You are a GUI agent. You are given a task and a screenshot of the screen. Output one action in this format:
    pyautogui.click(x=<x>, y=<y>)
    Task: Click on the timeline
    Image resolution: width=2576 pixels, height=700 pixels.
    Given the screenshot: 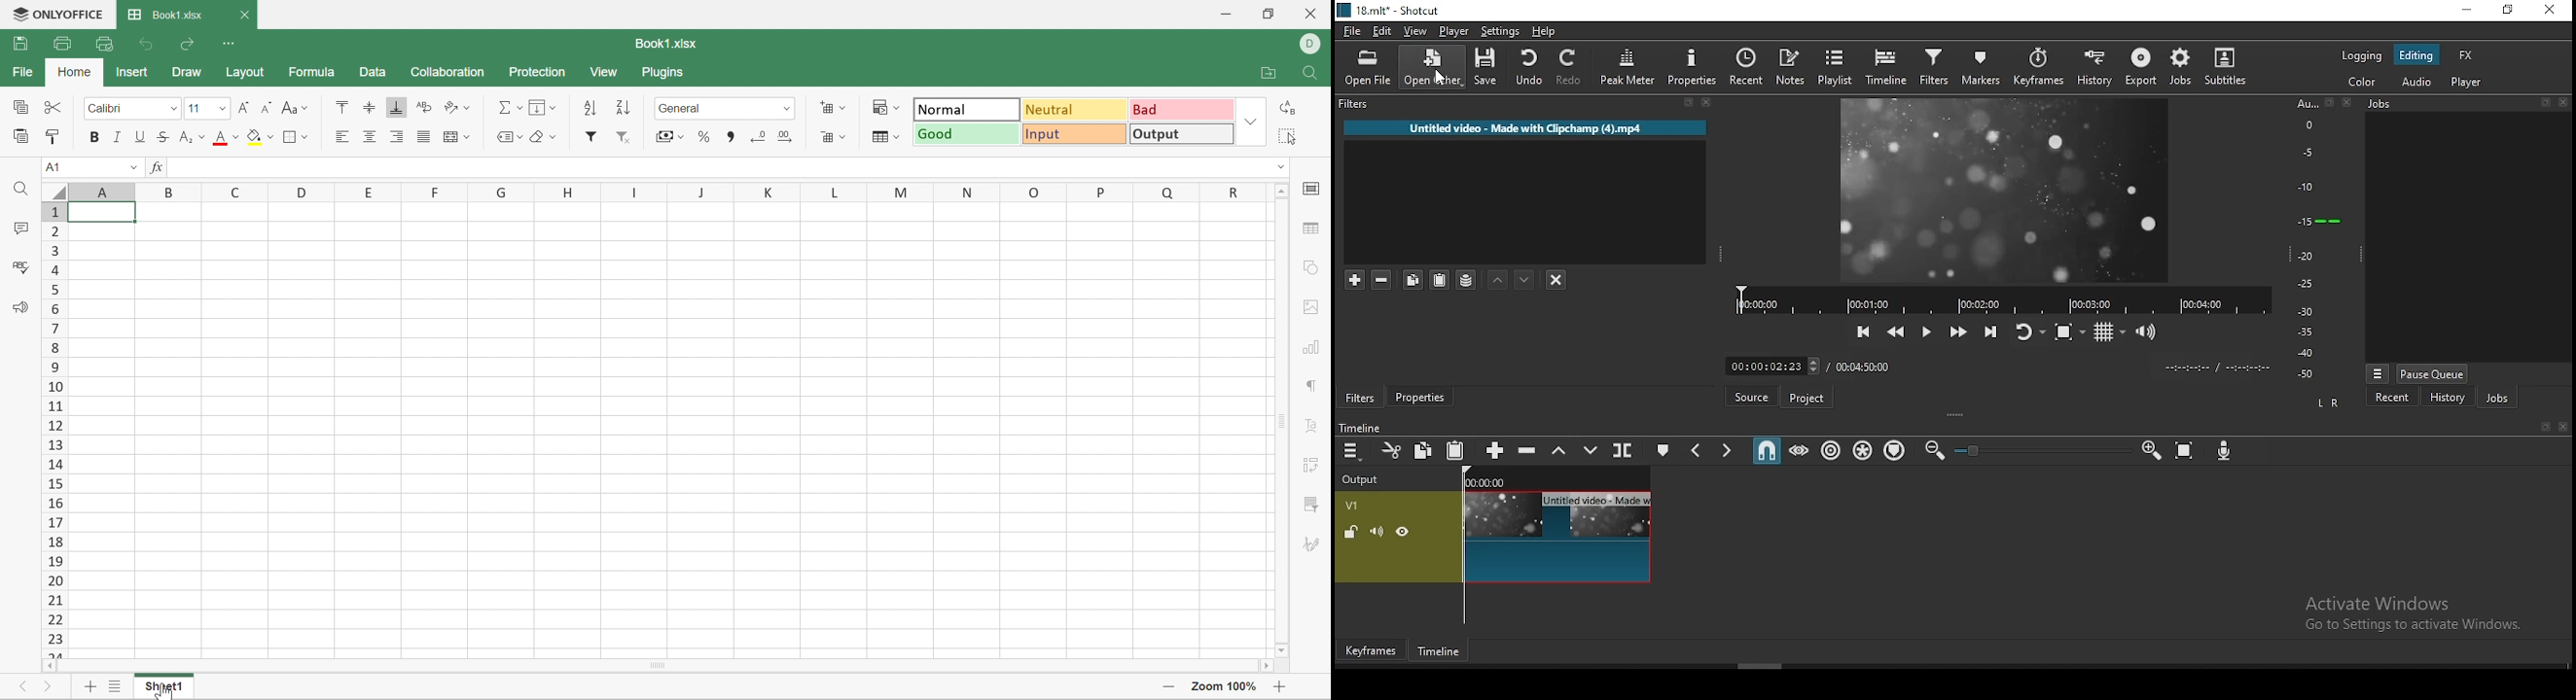 What is the action you would take?
    pyautogui.click(x=1886, y=66)
    